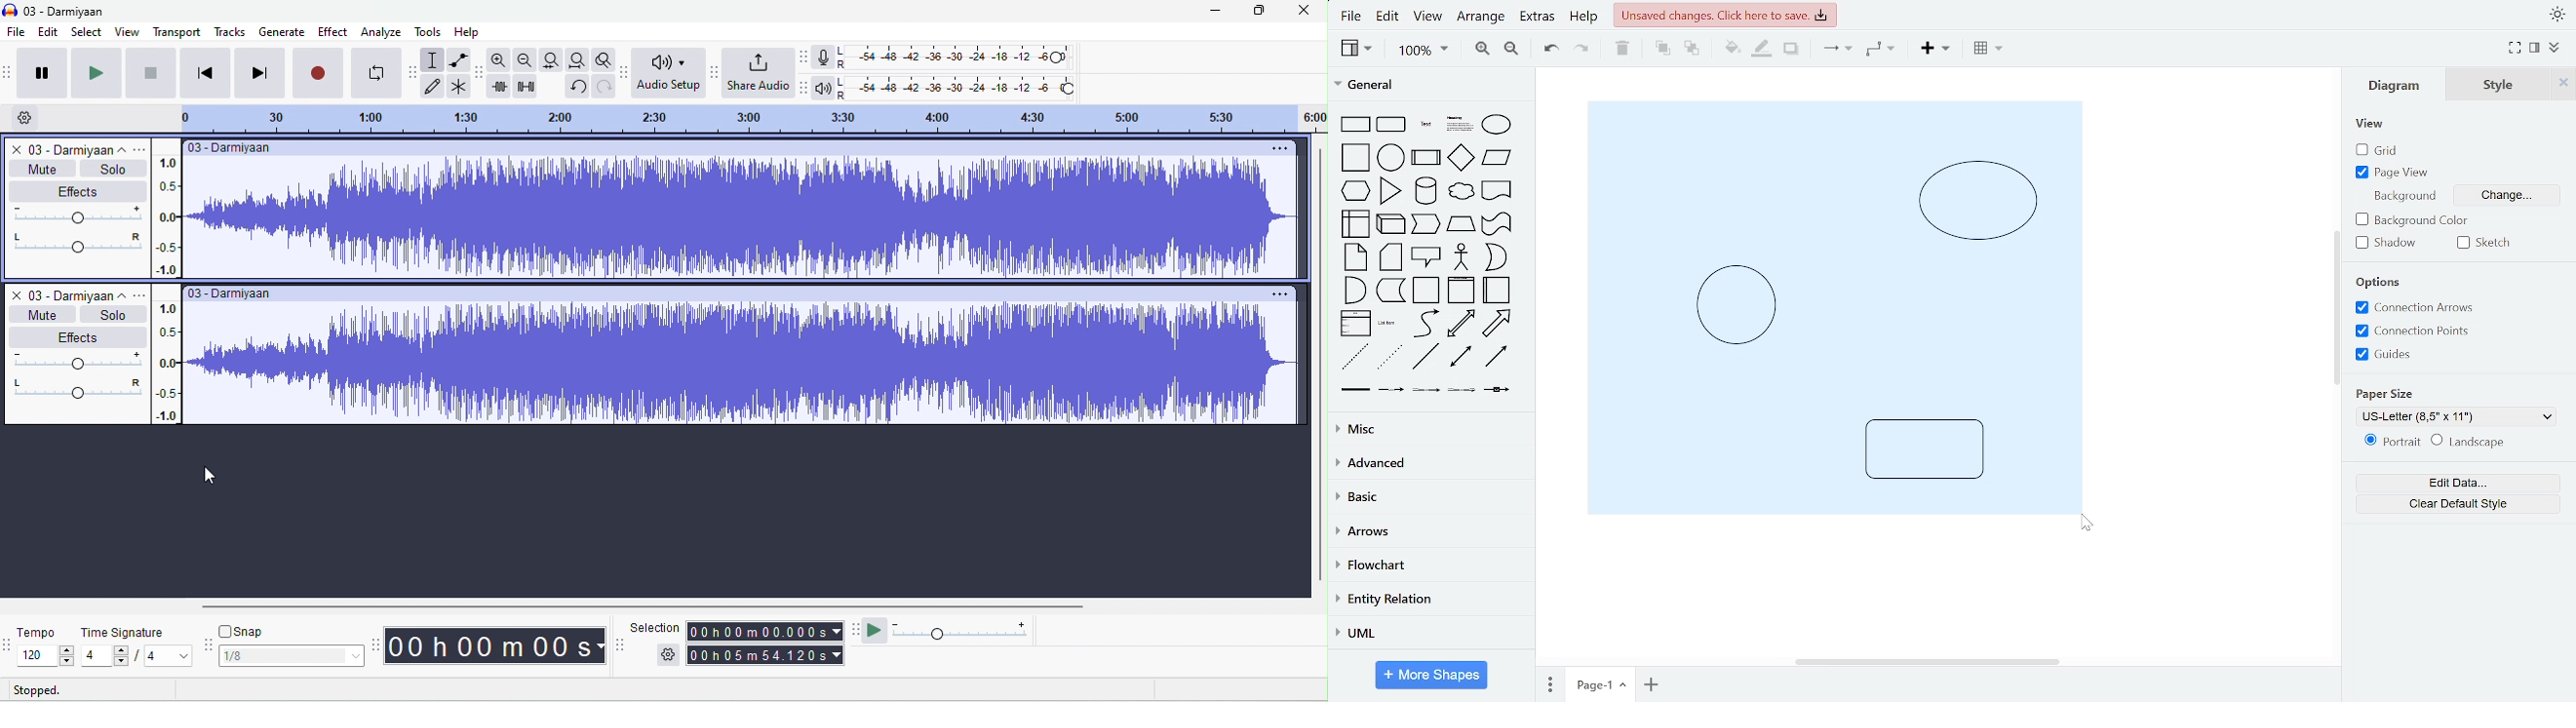  What do you see at coordinates (2379, 150) in the screenshot?
I see `grid` at bounding box center [2379, 150].